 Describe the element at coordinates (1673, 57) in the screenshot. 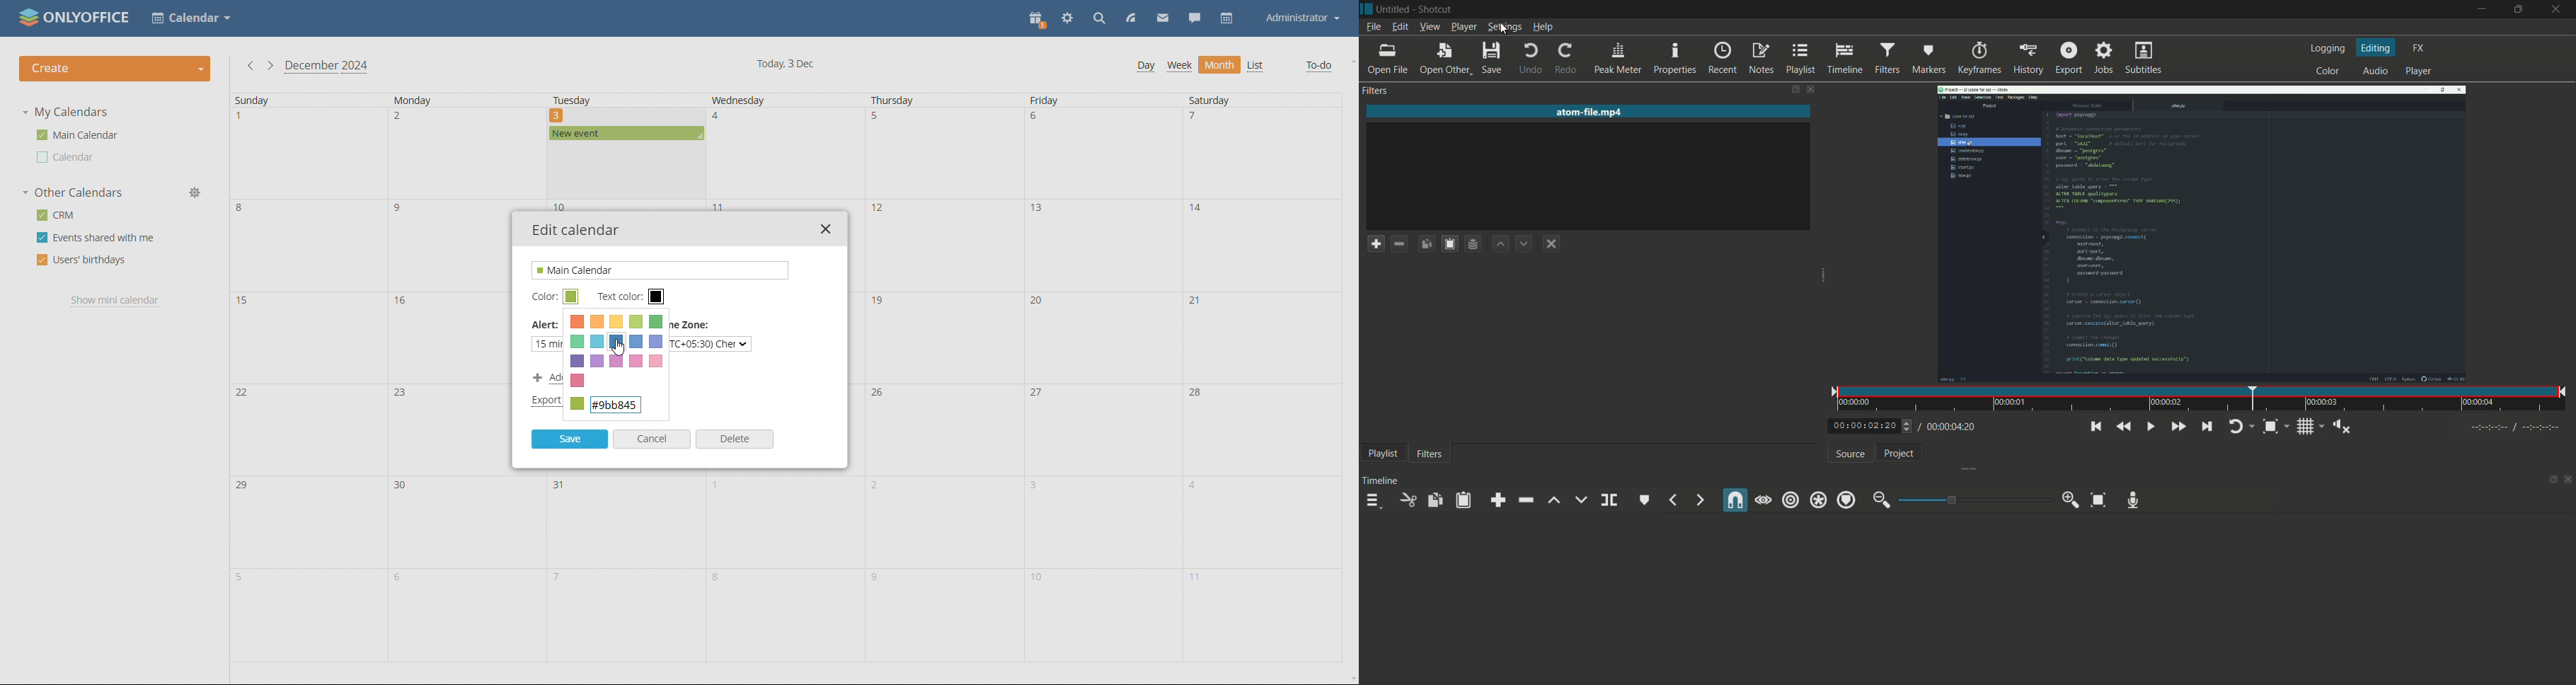

I see `properties` at that location.